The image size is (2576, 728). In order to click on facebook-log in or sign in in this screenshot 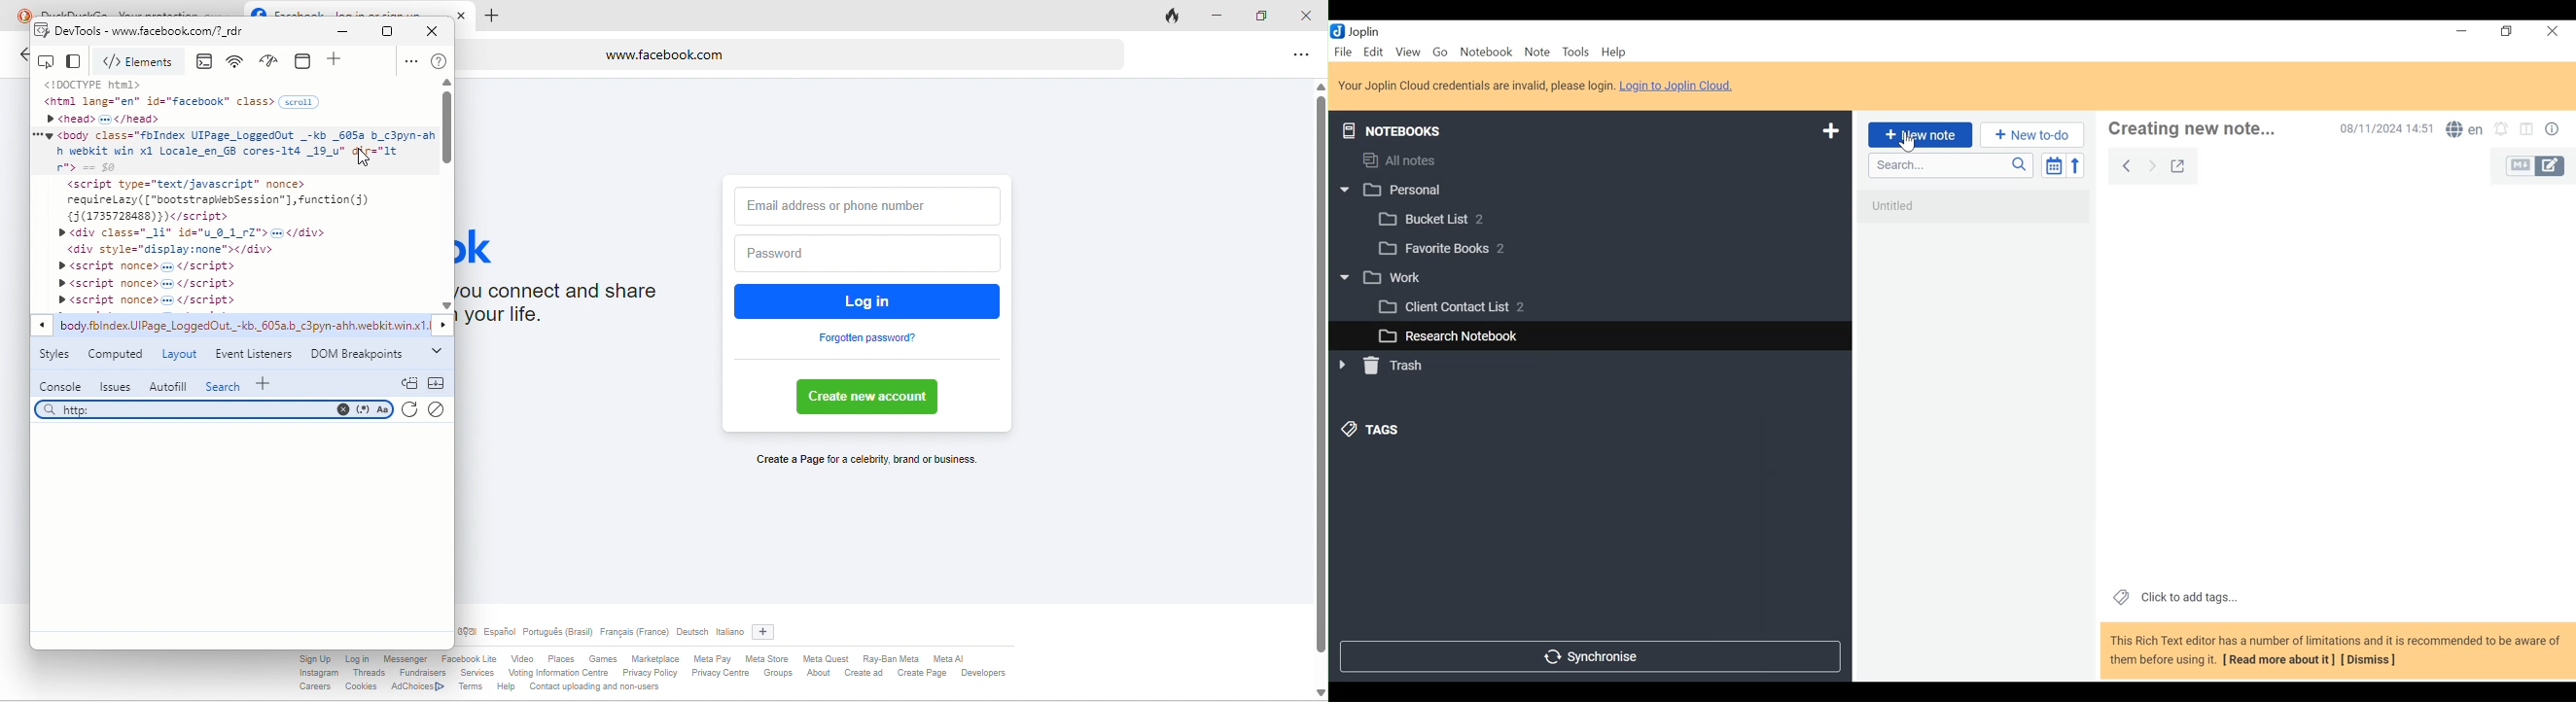, I will do `click(359, 10)`.